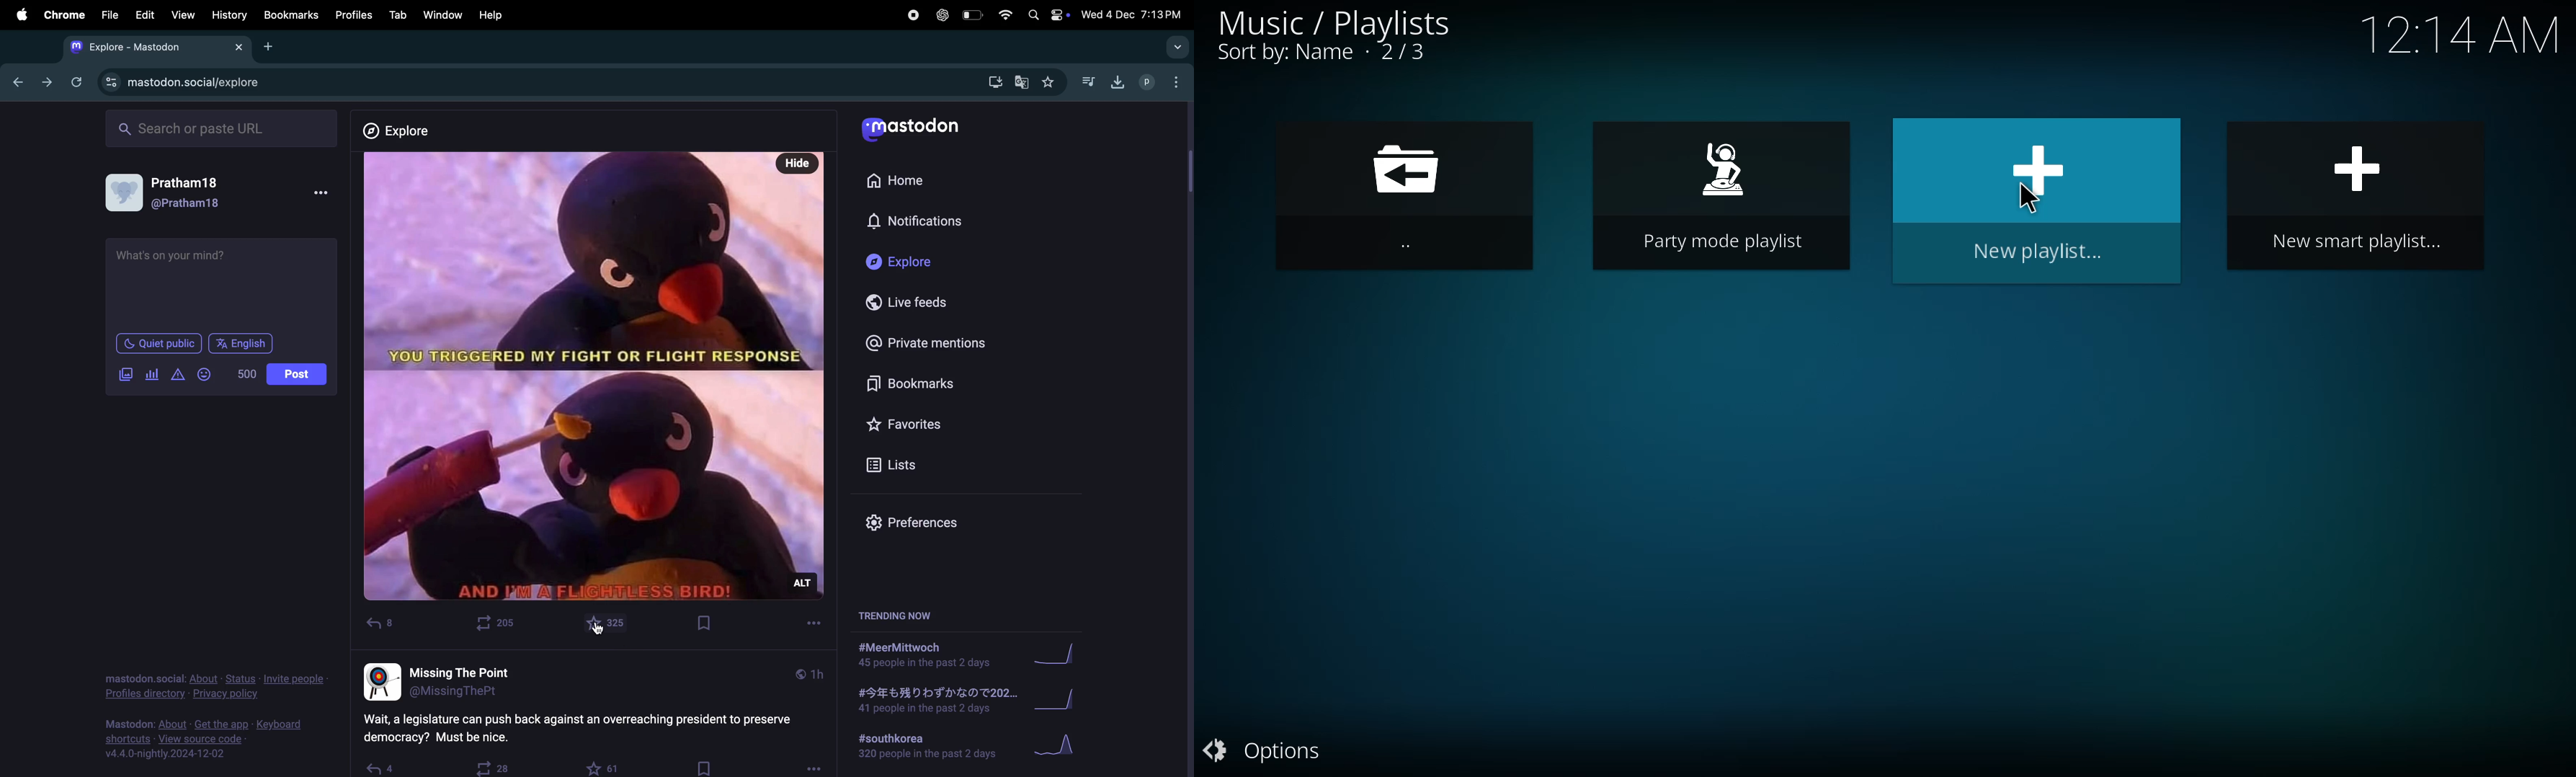 The height and width of the screenshot is (784, 2576). Describe the element at coordinates (176, 372) in the screenshot. I see `alert` at that location.